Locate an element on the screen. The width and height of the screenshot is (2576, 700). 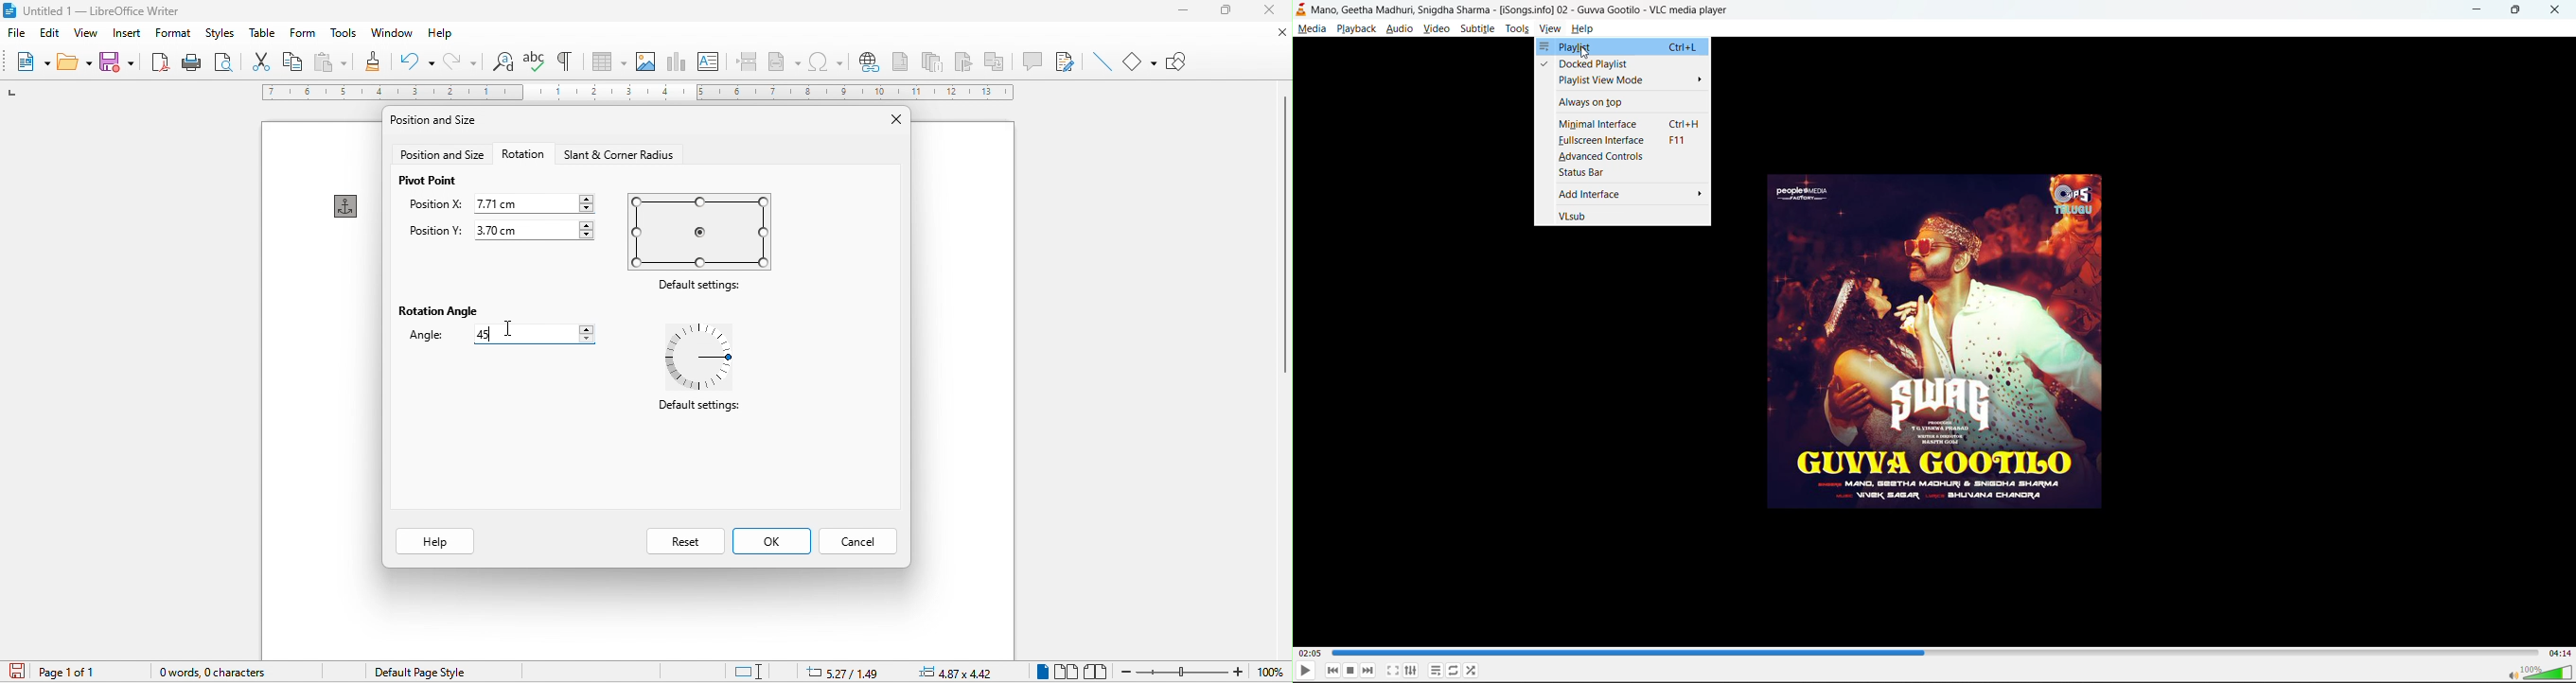
tools is located at coordinates (341, 34).